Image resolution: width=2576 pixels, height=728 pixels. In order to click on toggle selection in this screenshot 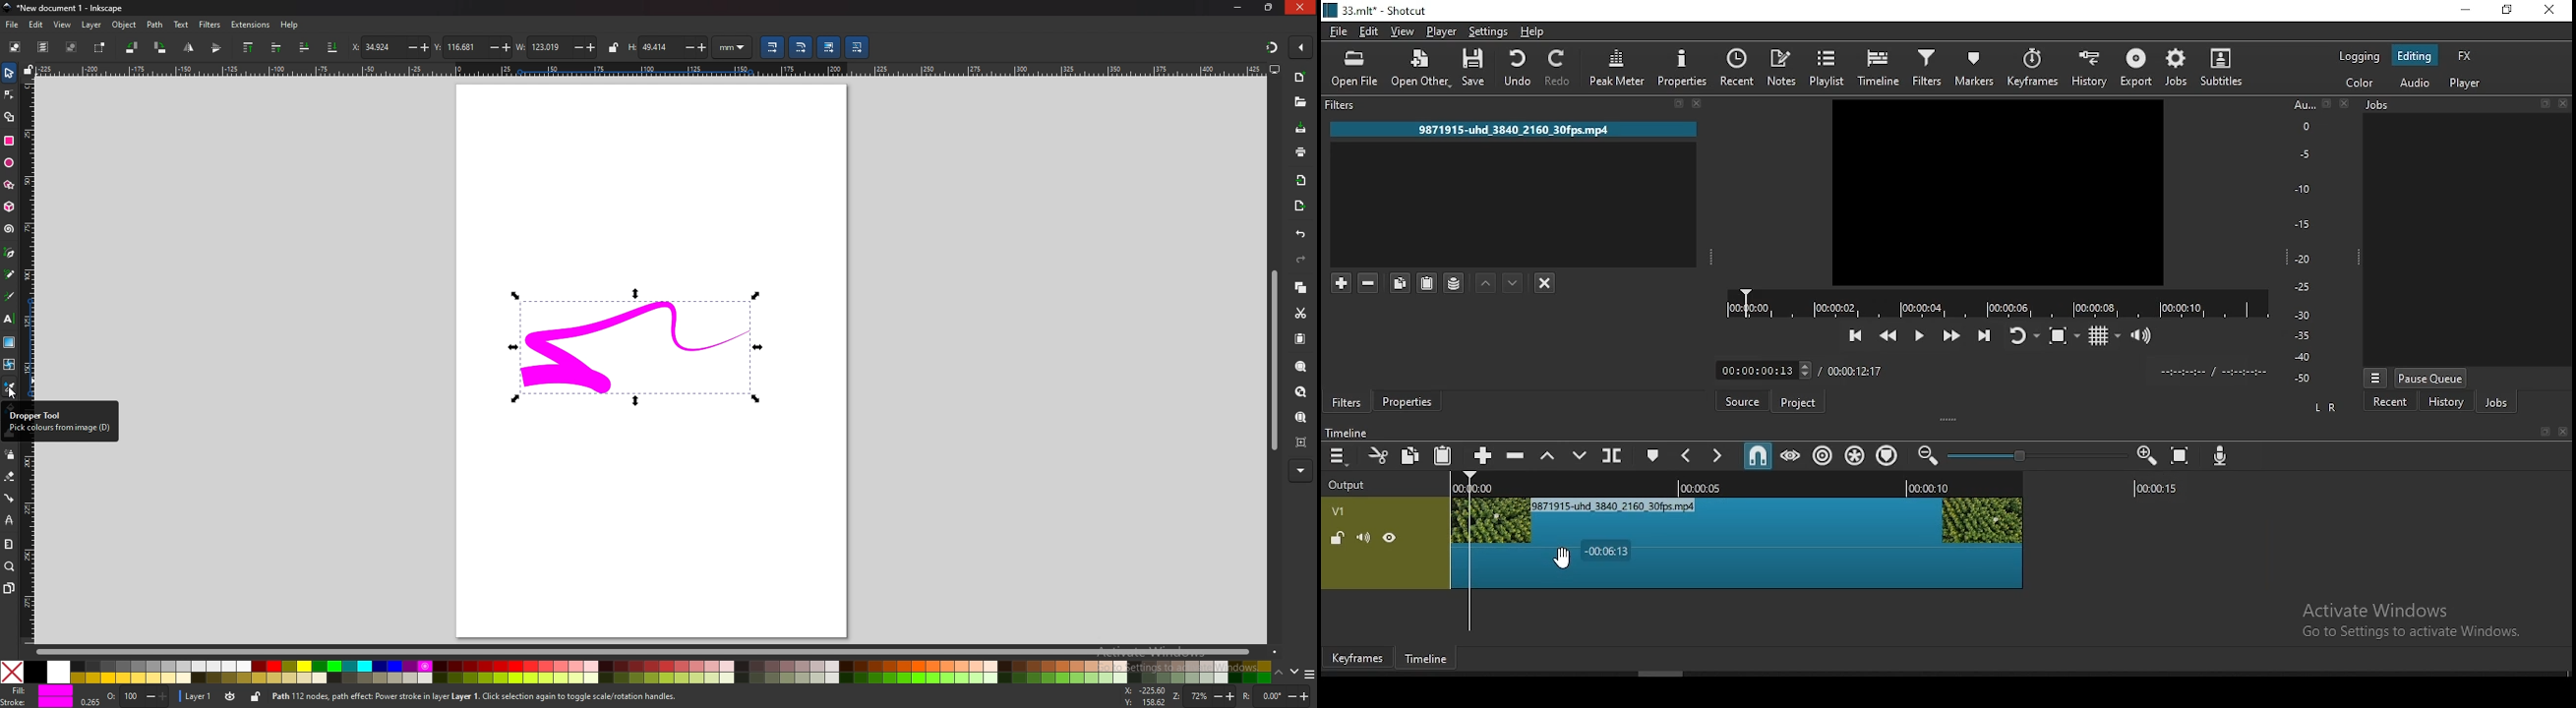, I will do `click(102, 47)`.